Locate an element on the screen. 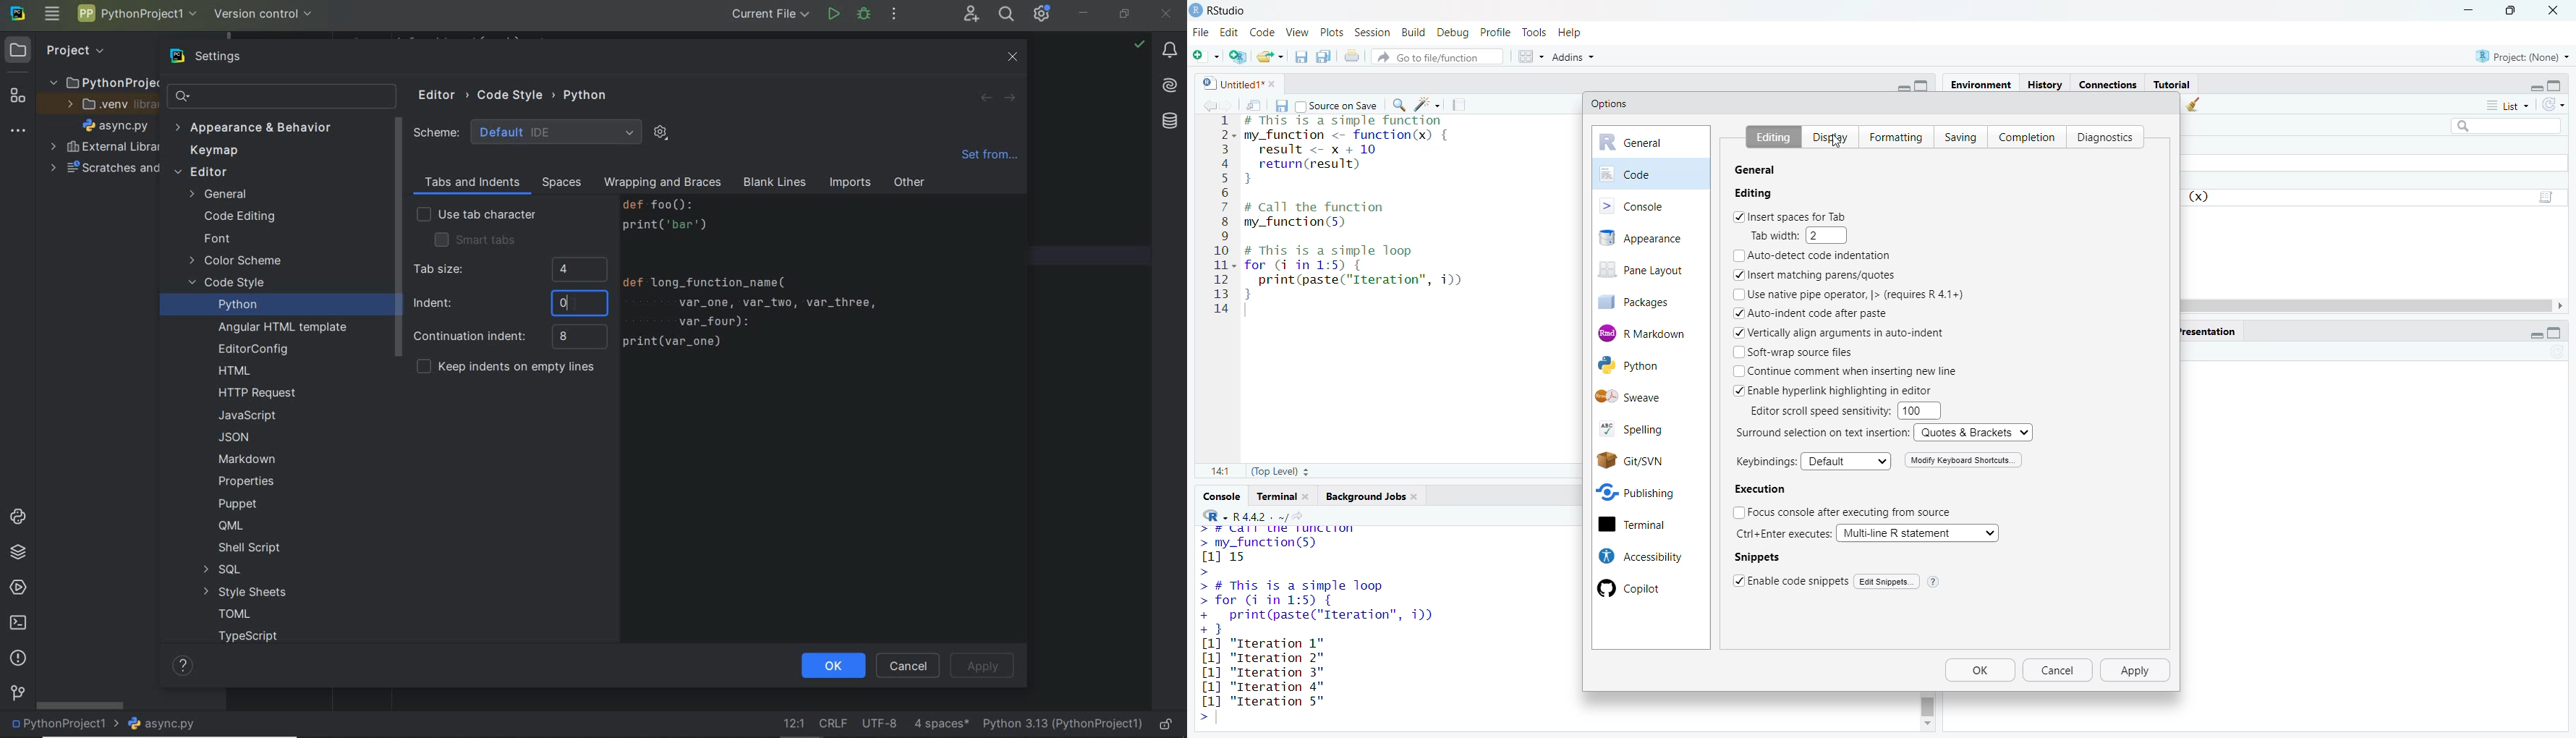  Tab width: 2 is located at coordinates (1790, 234).